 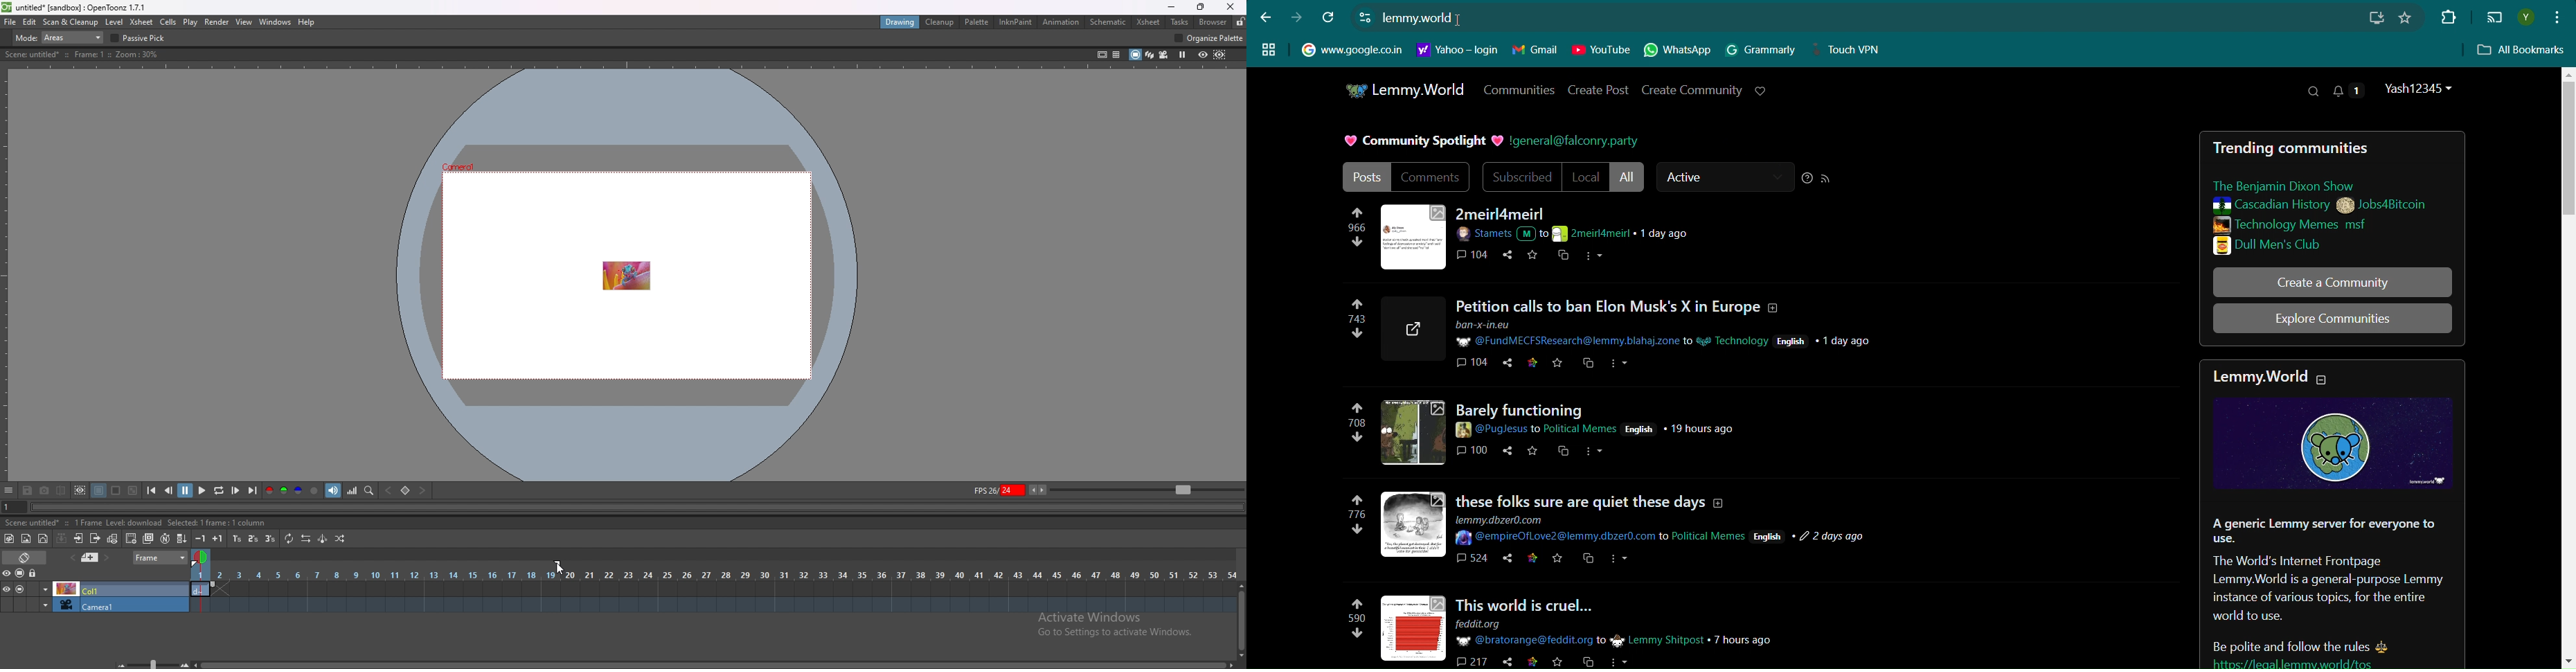 What do you see at coordinates (2332, 282) in the screenshot?
I see `Create a Community` at bounding box center [2332, 282].